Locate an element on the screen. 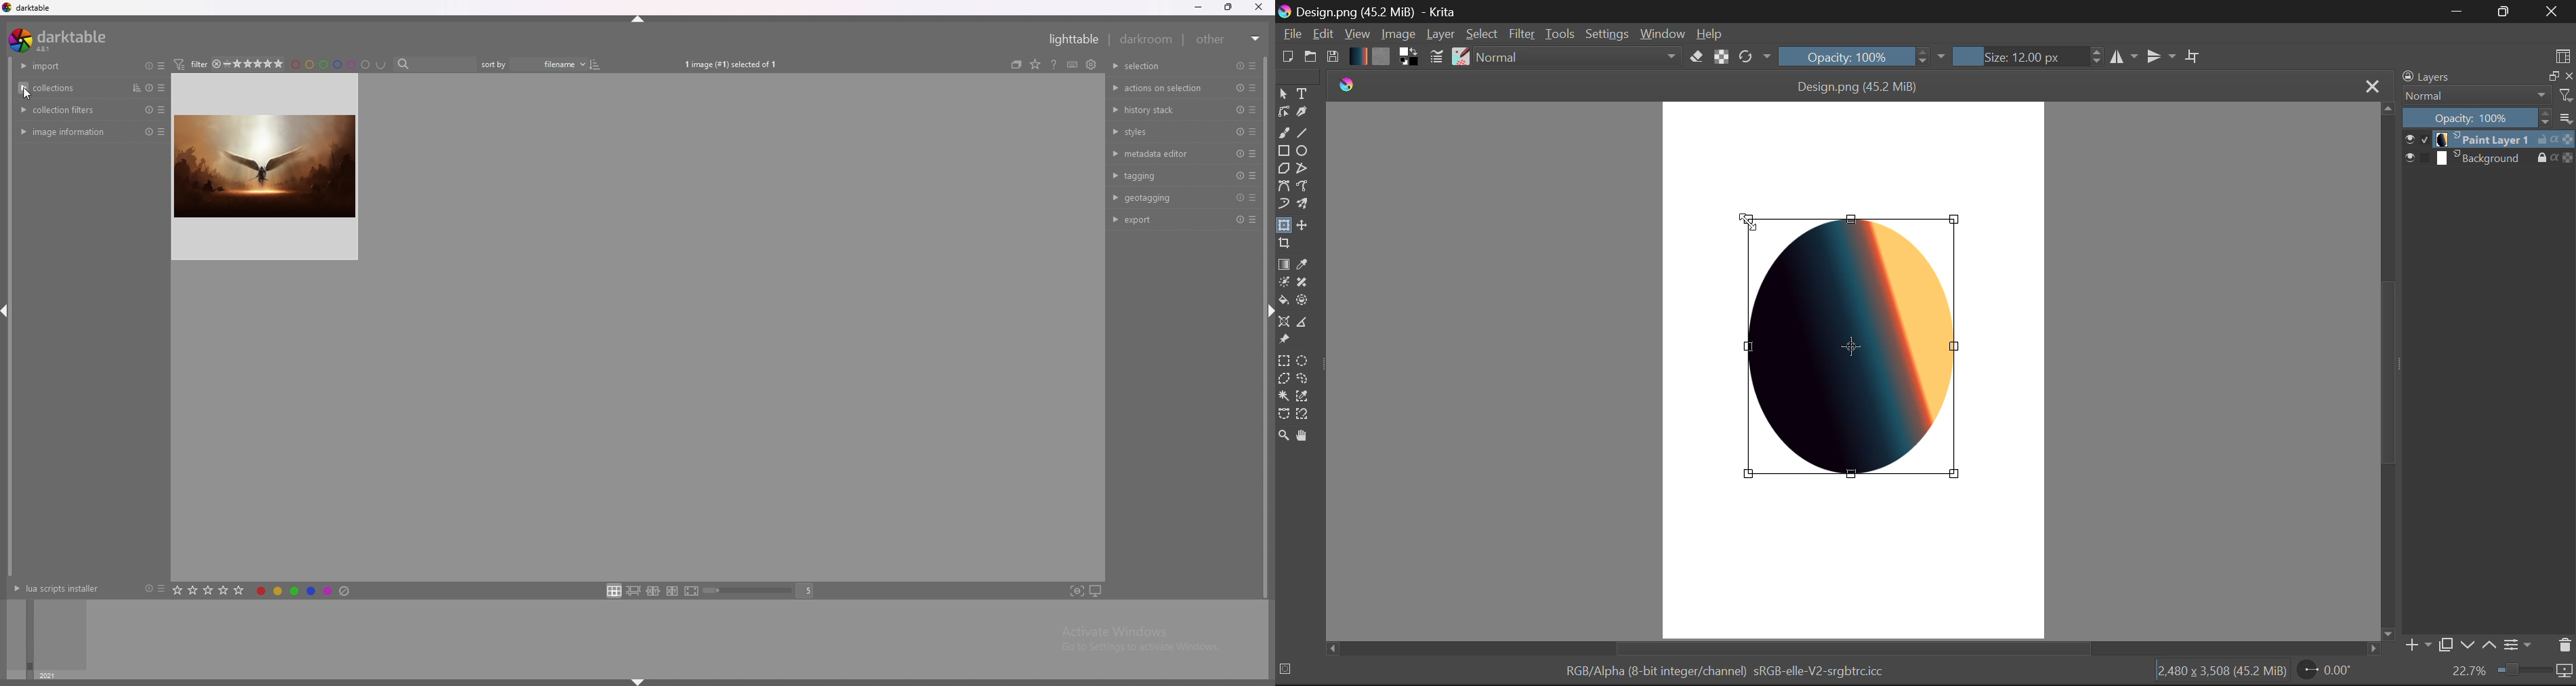  Line is located at coordinates (1301, 132).